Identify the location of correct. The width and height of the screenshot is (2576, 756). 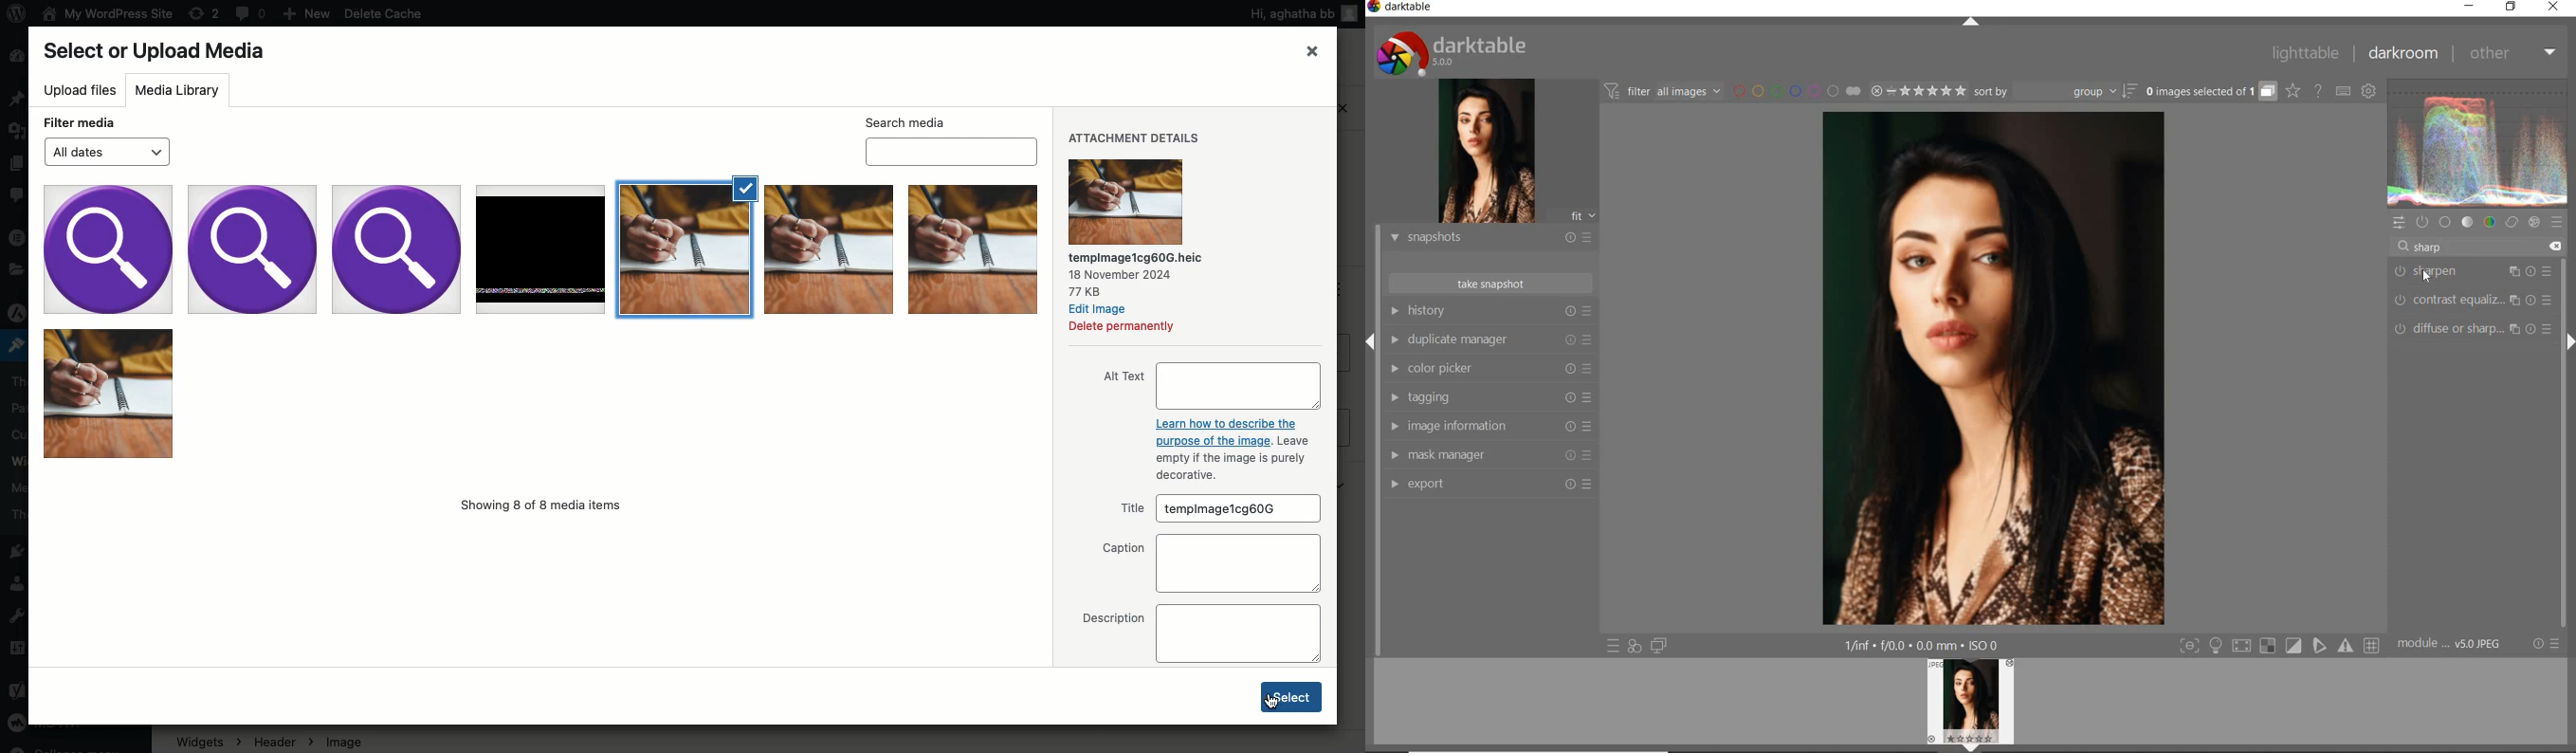
(2512, 223).